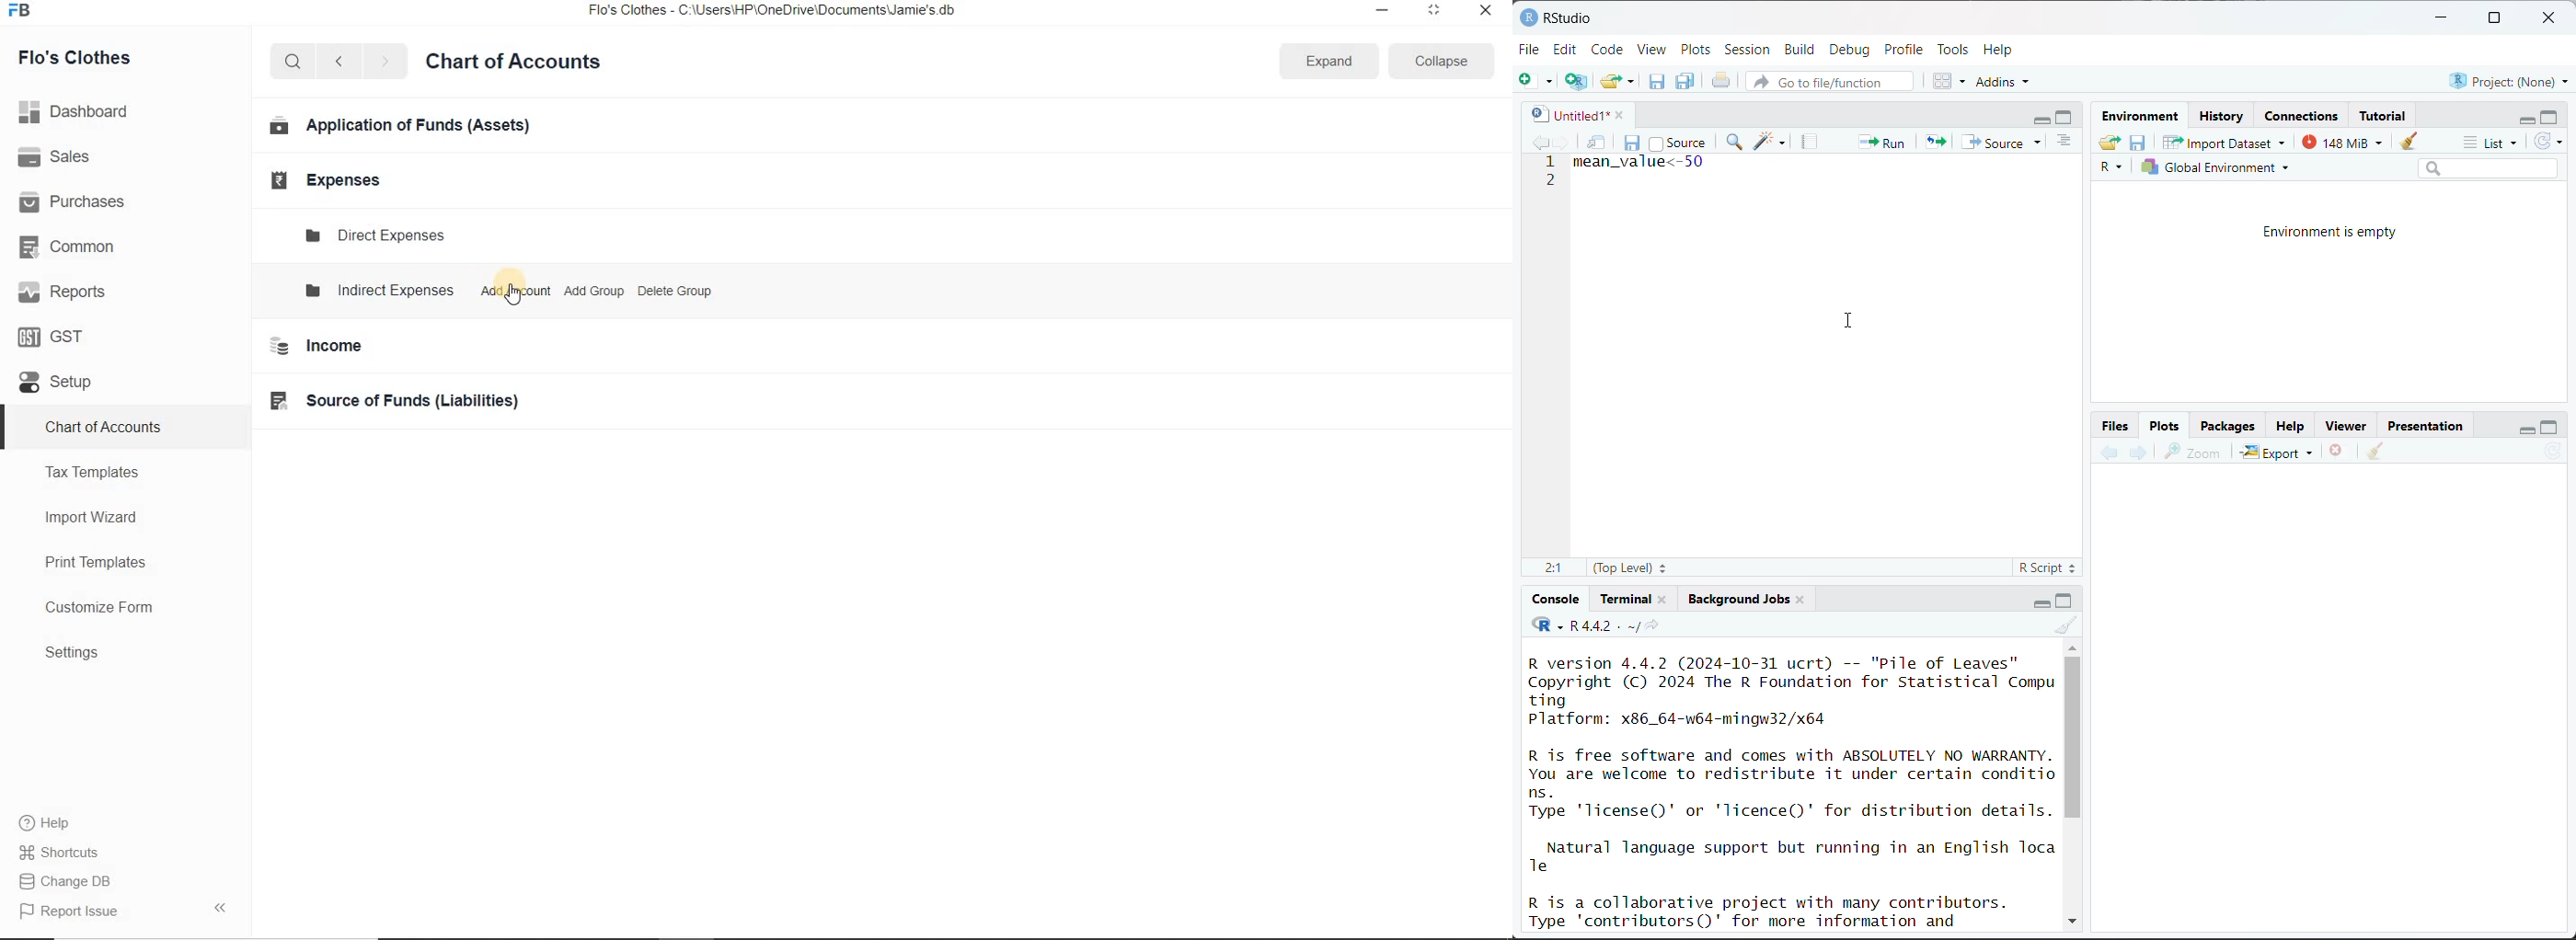 This screenshot has width=2576, height=952. What do you see at coordinates (1330, 60) in the screenshot?
I see `Expand` at bounding box center [1330, 60].